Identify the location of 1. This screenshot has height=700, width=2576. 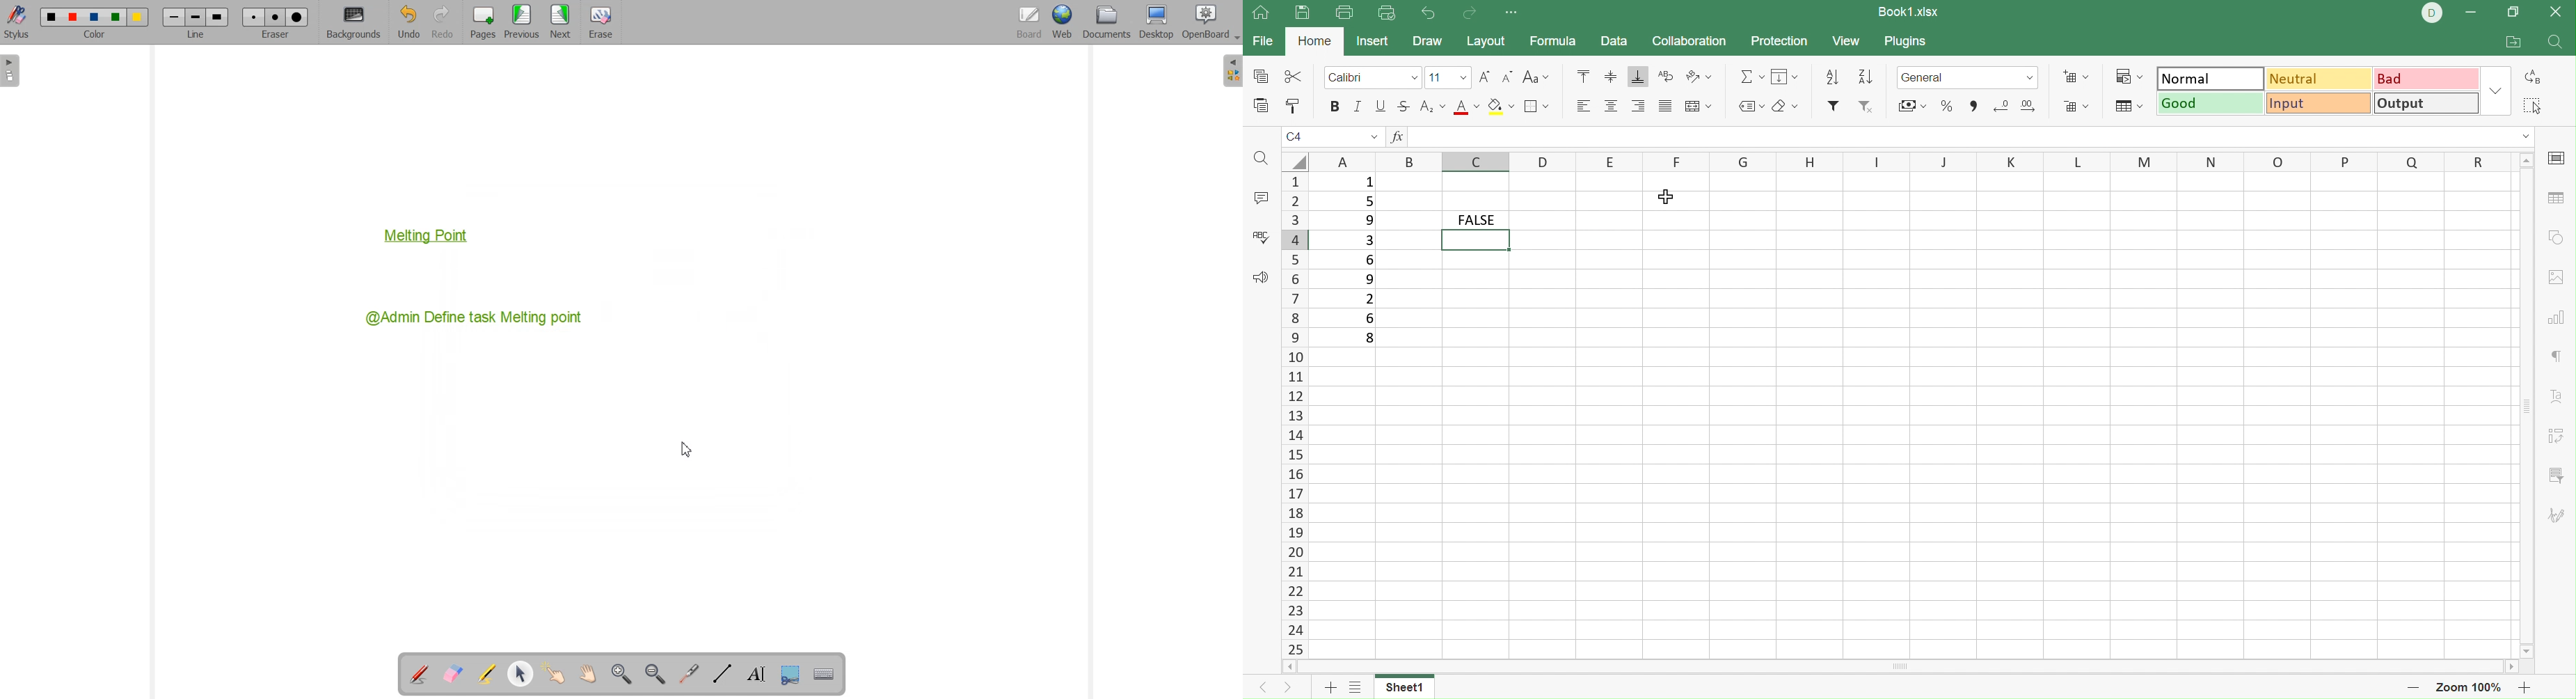
(1369, 184).